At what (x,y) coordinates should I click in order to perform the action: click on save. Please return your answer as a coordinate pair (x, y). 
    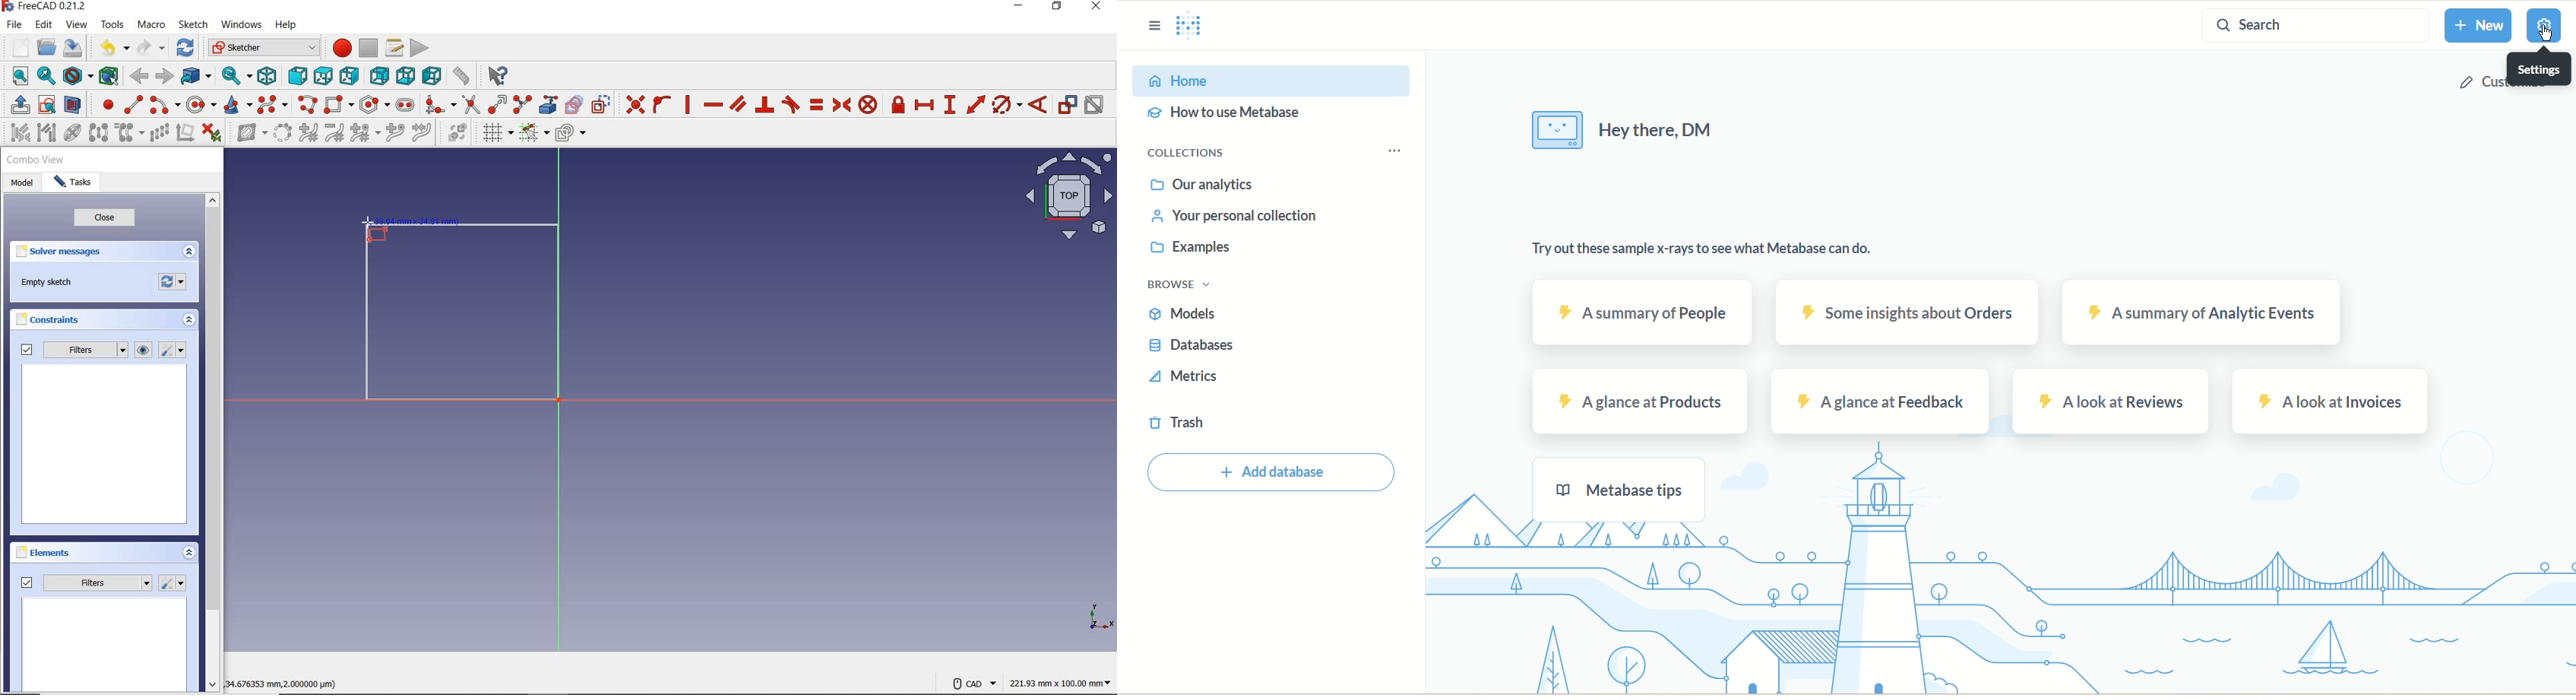
    Looking at the image, I should click on (73, 47).